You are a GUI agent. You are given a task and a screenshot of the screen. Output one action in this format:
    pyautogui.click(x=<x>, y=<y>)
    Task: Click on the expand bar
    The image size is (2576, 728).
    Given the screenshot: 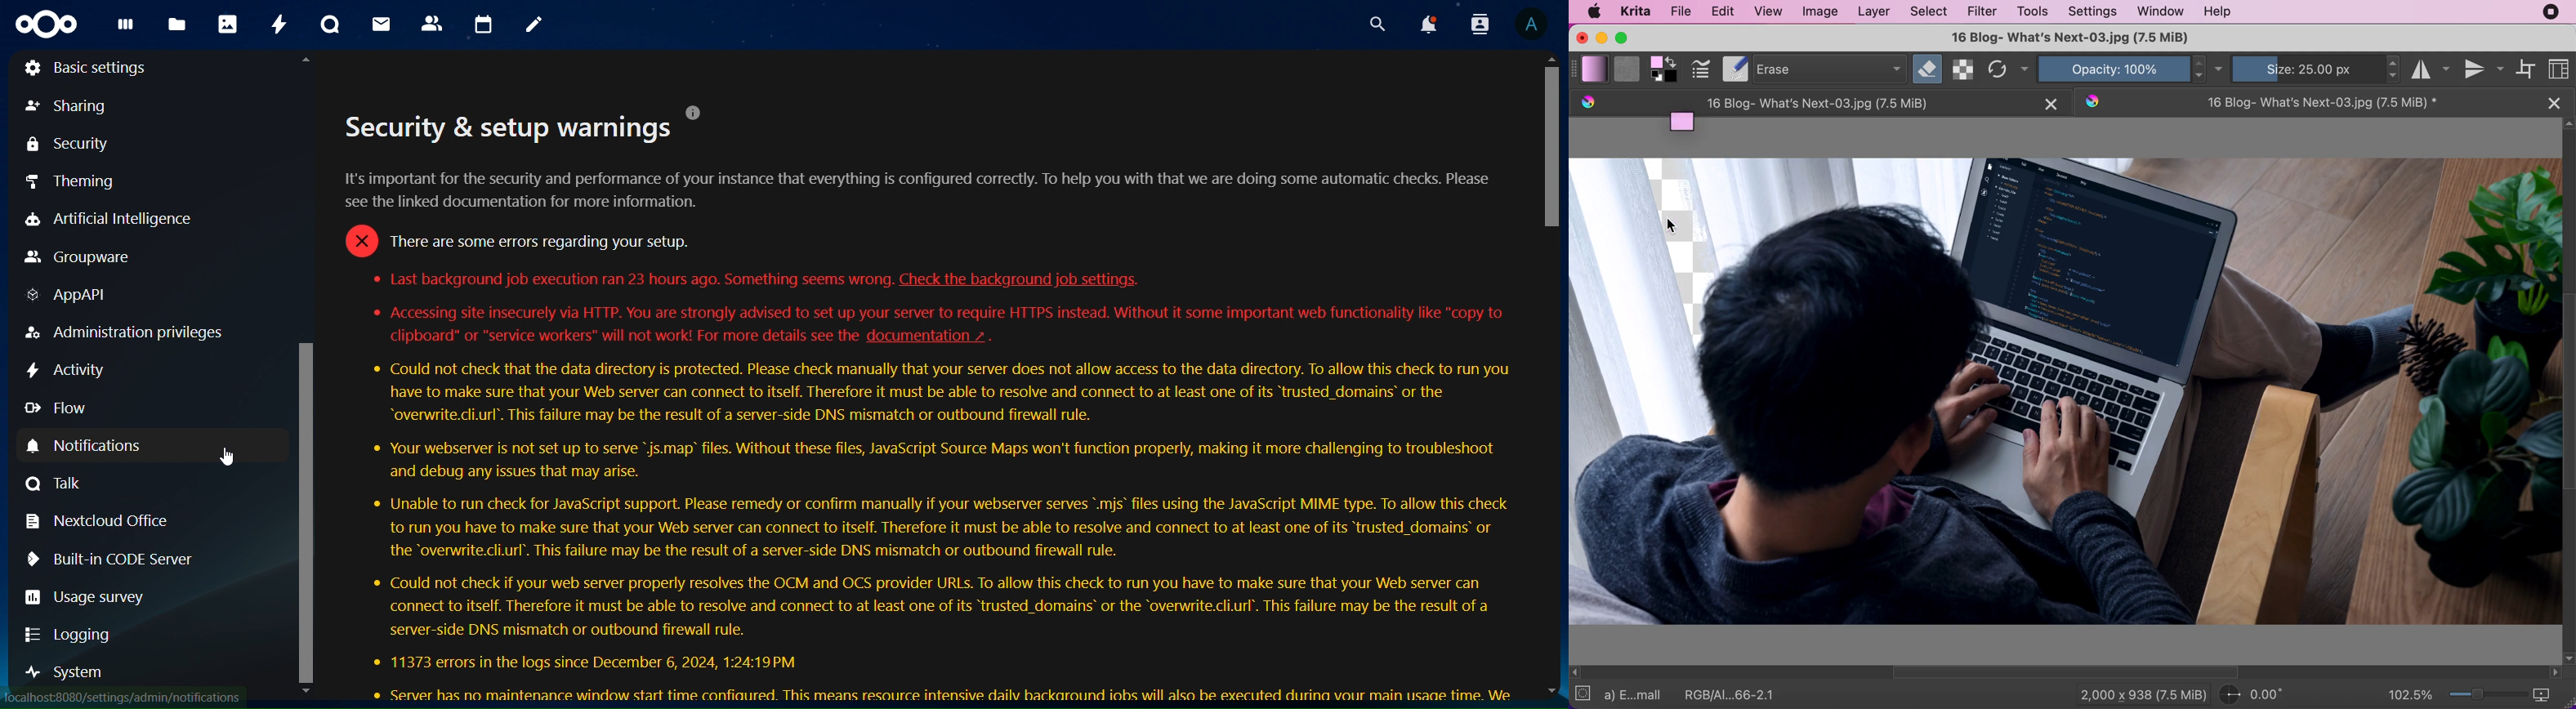 What is the action you would take?
    pyautogui.click(x=1575, y=68)
    